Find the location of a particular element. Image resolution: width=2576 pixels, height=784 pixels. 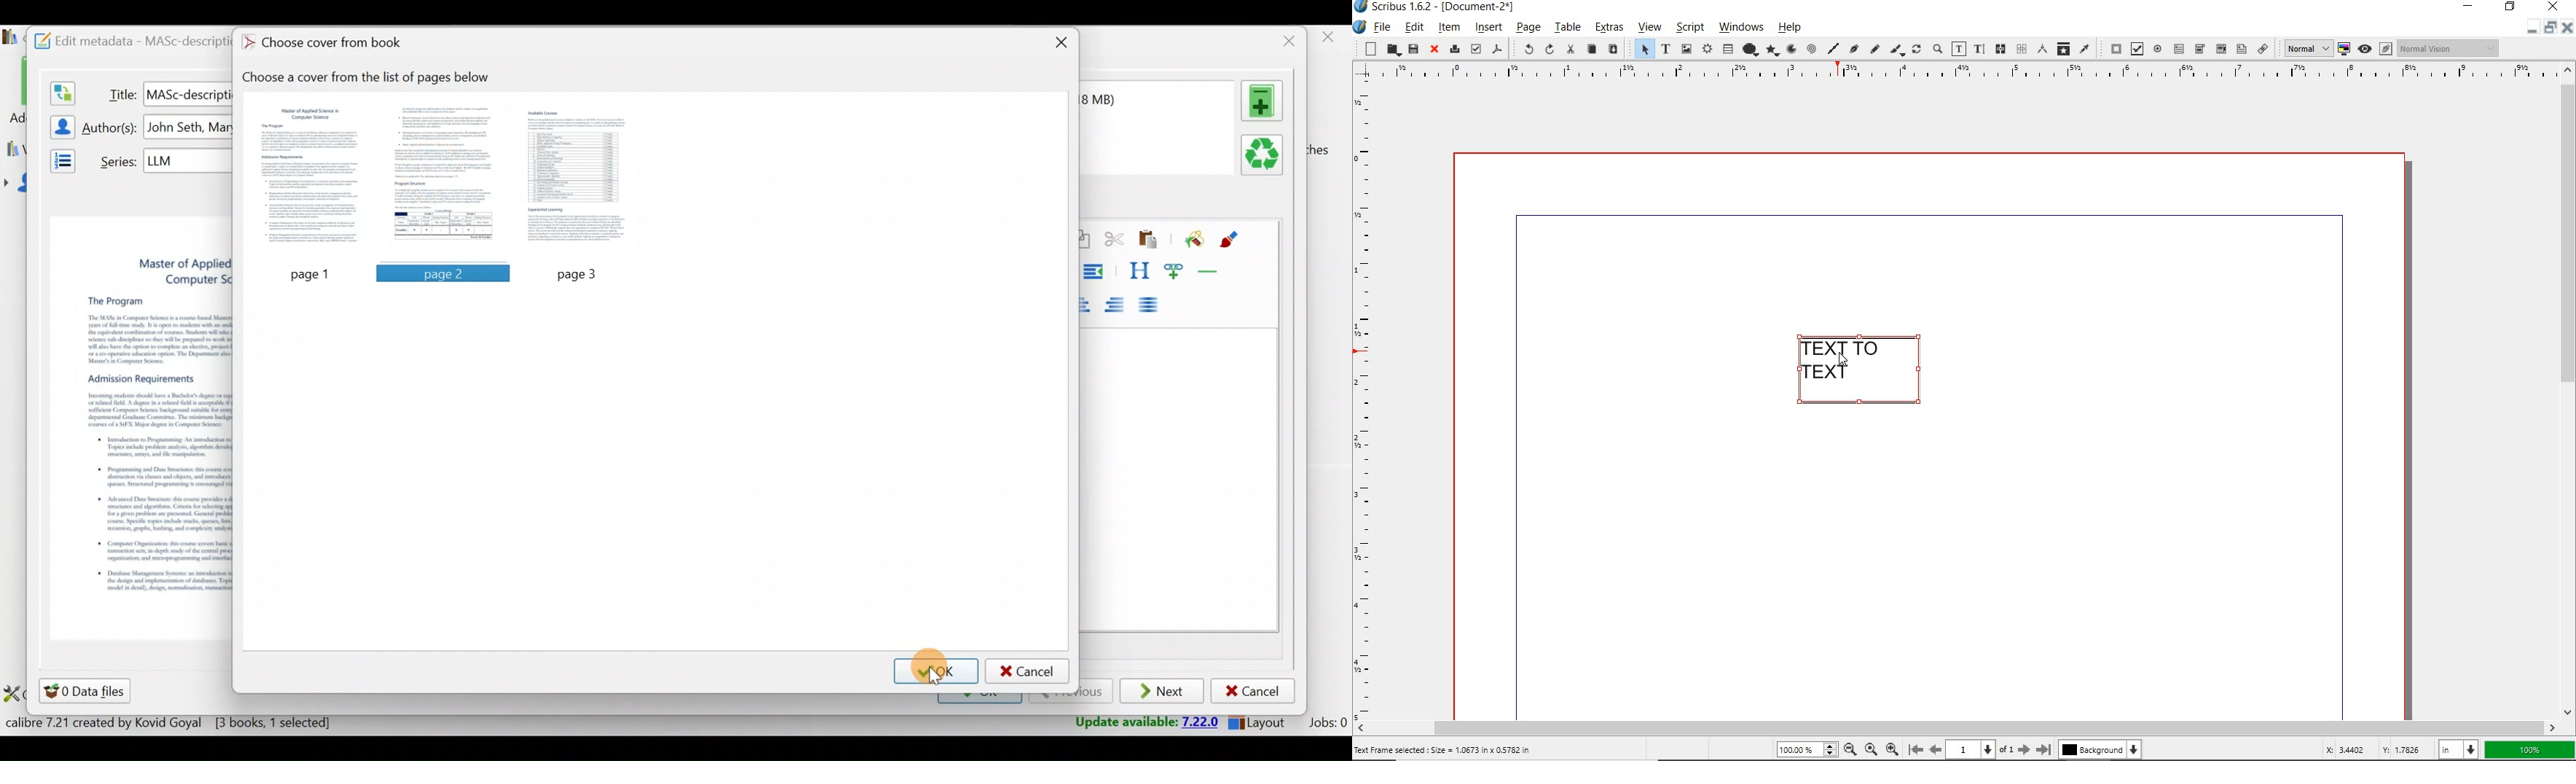

zoom factor is located at coordinates (2530, 750).